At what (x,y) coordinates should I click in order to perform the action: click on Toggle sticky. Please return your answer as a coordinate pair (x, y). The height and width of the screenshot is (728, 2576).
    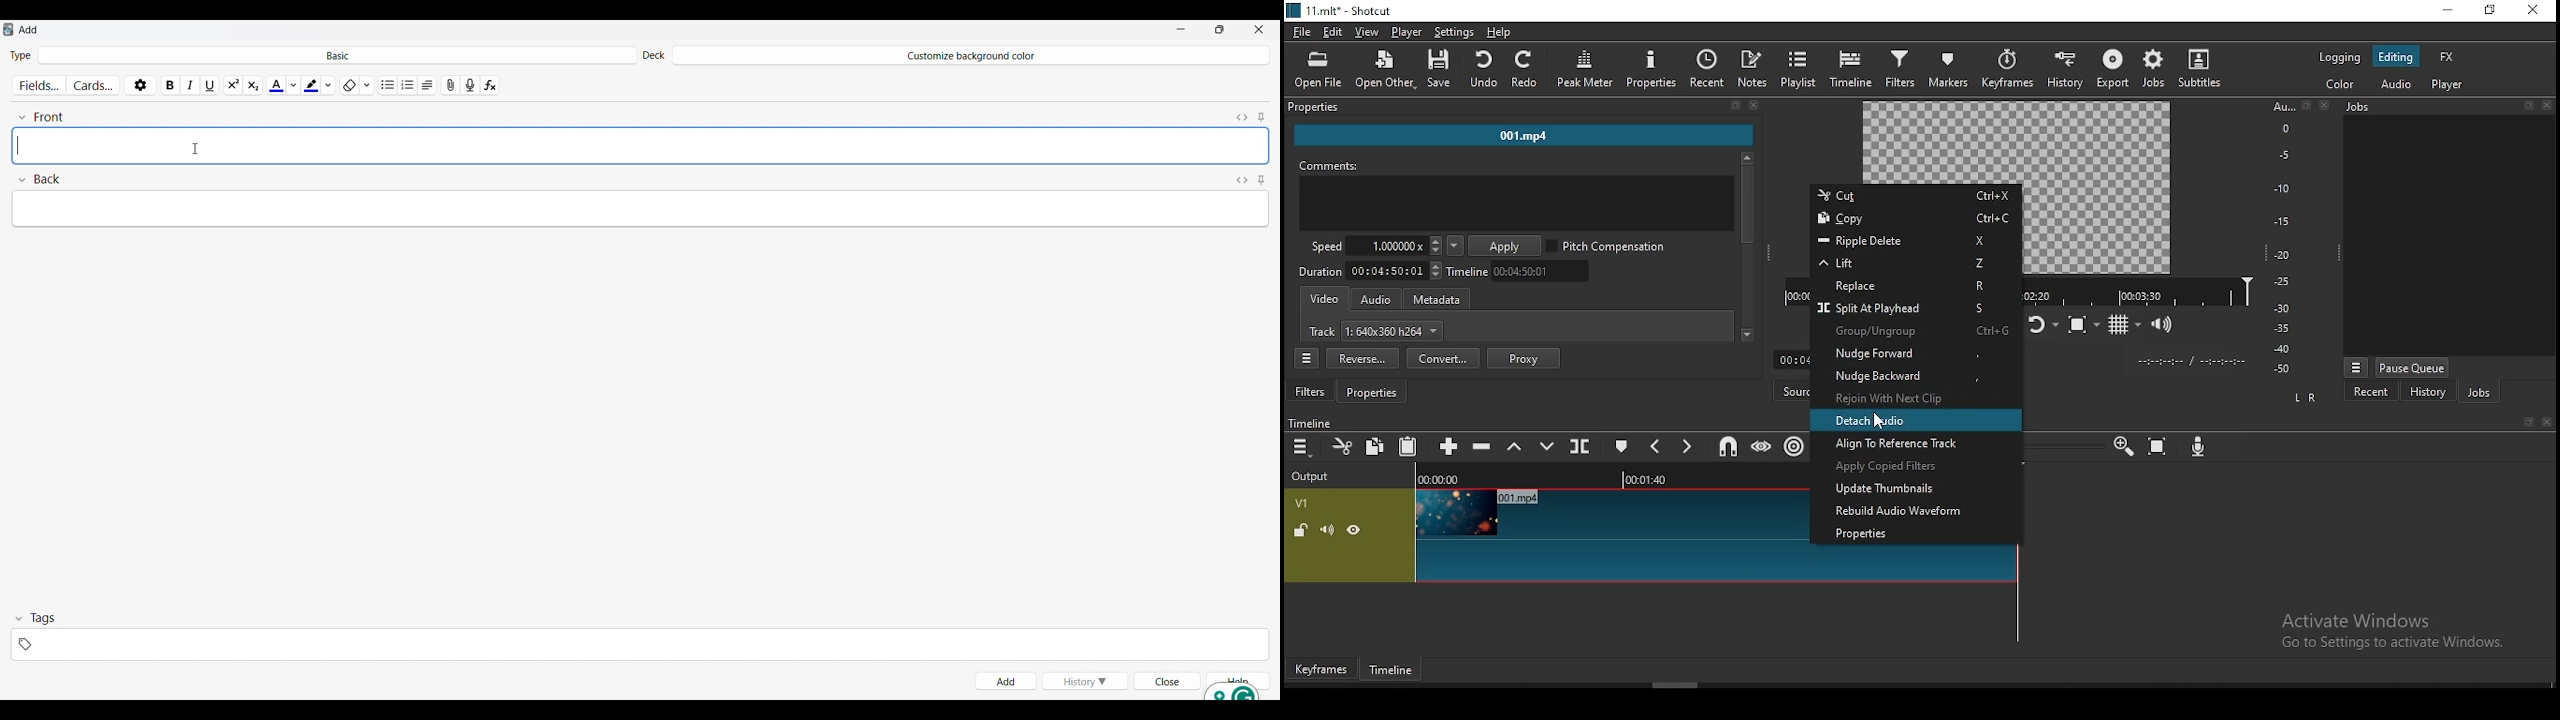
    Looking at the image, I should click on (1261, 179).